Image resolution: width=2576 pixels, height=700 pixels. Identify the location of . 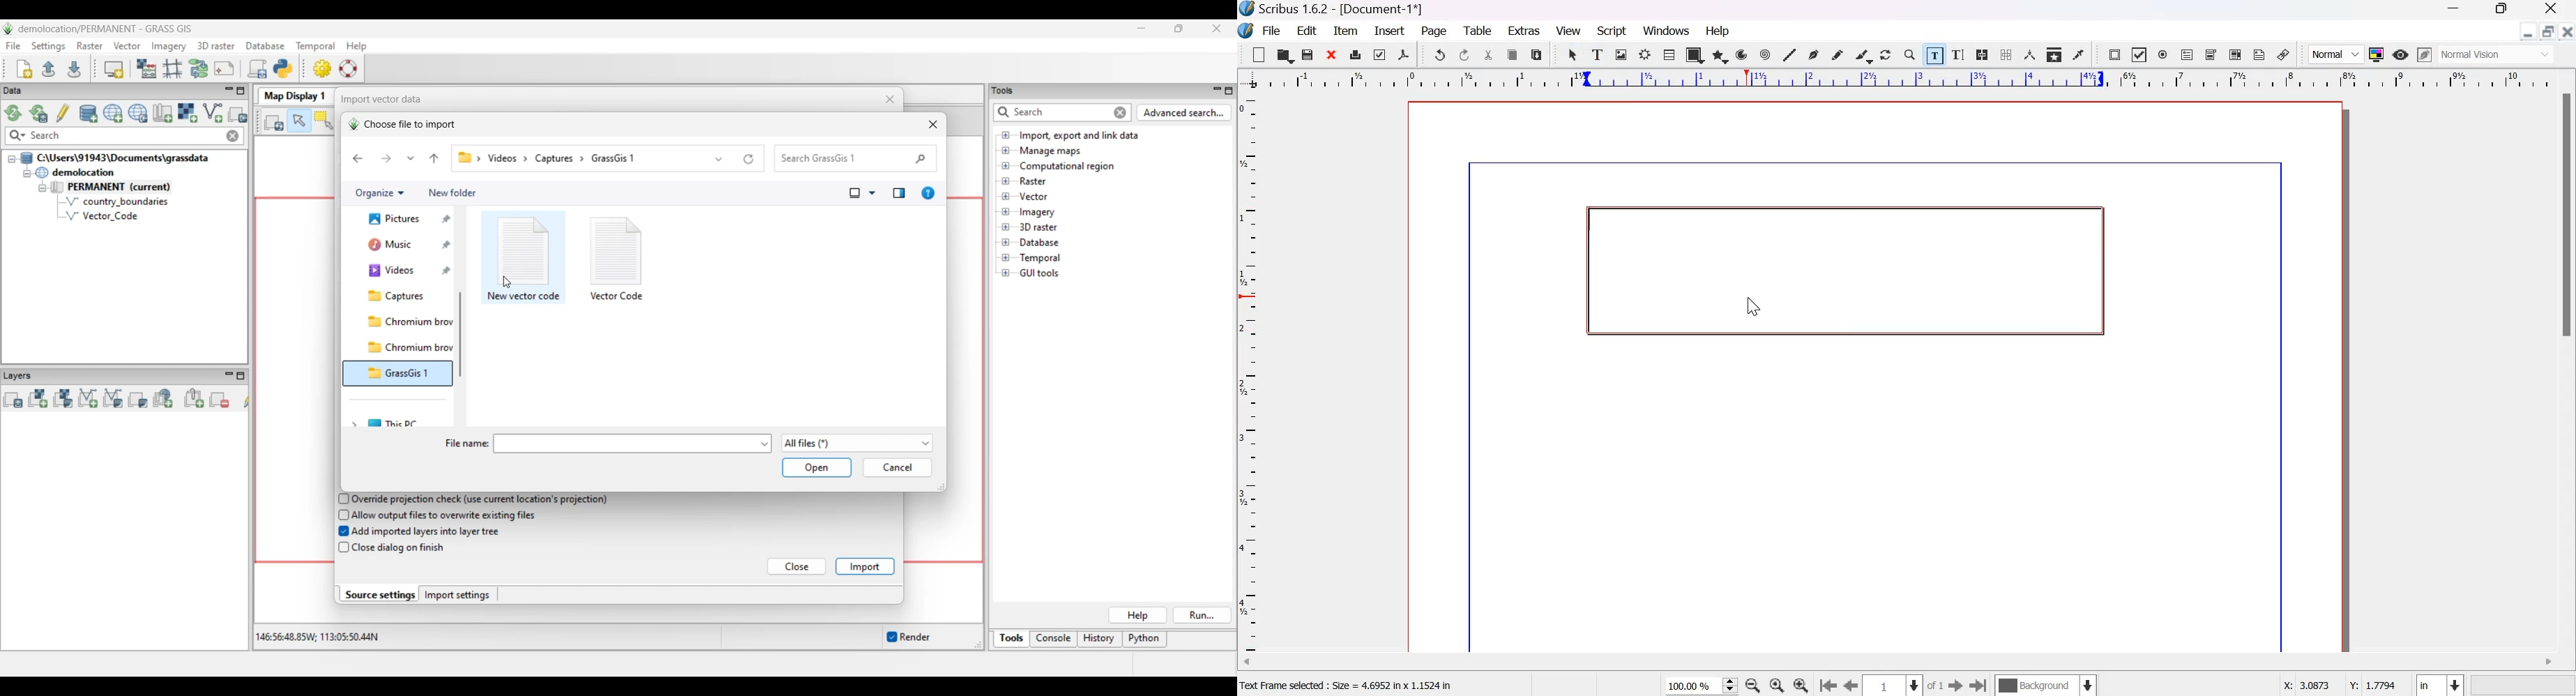
(1803, 686).